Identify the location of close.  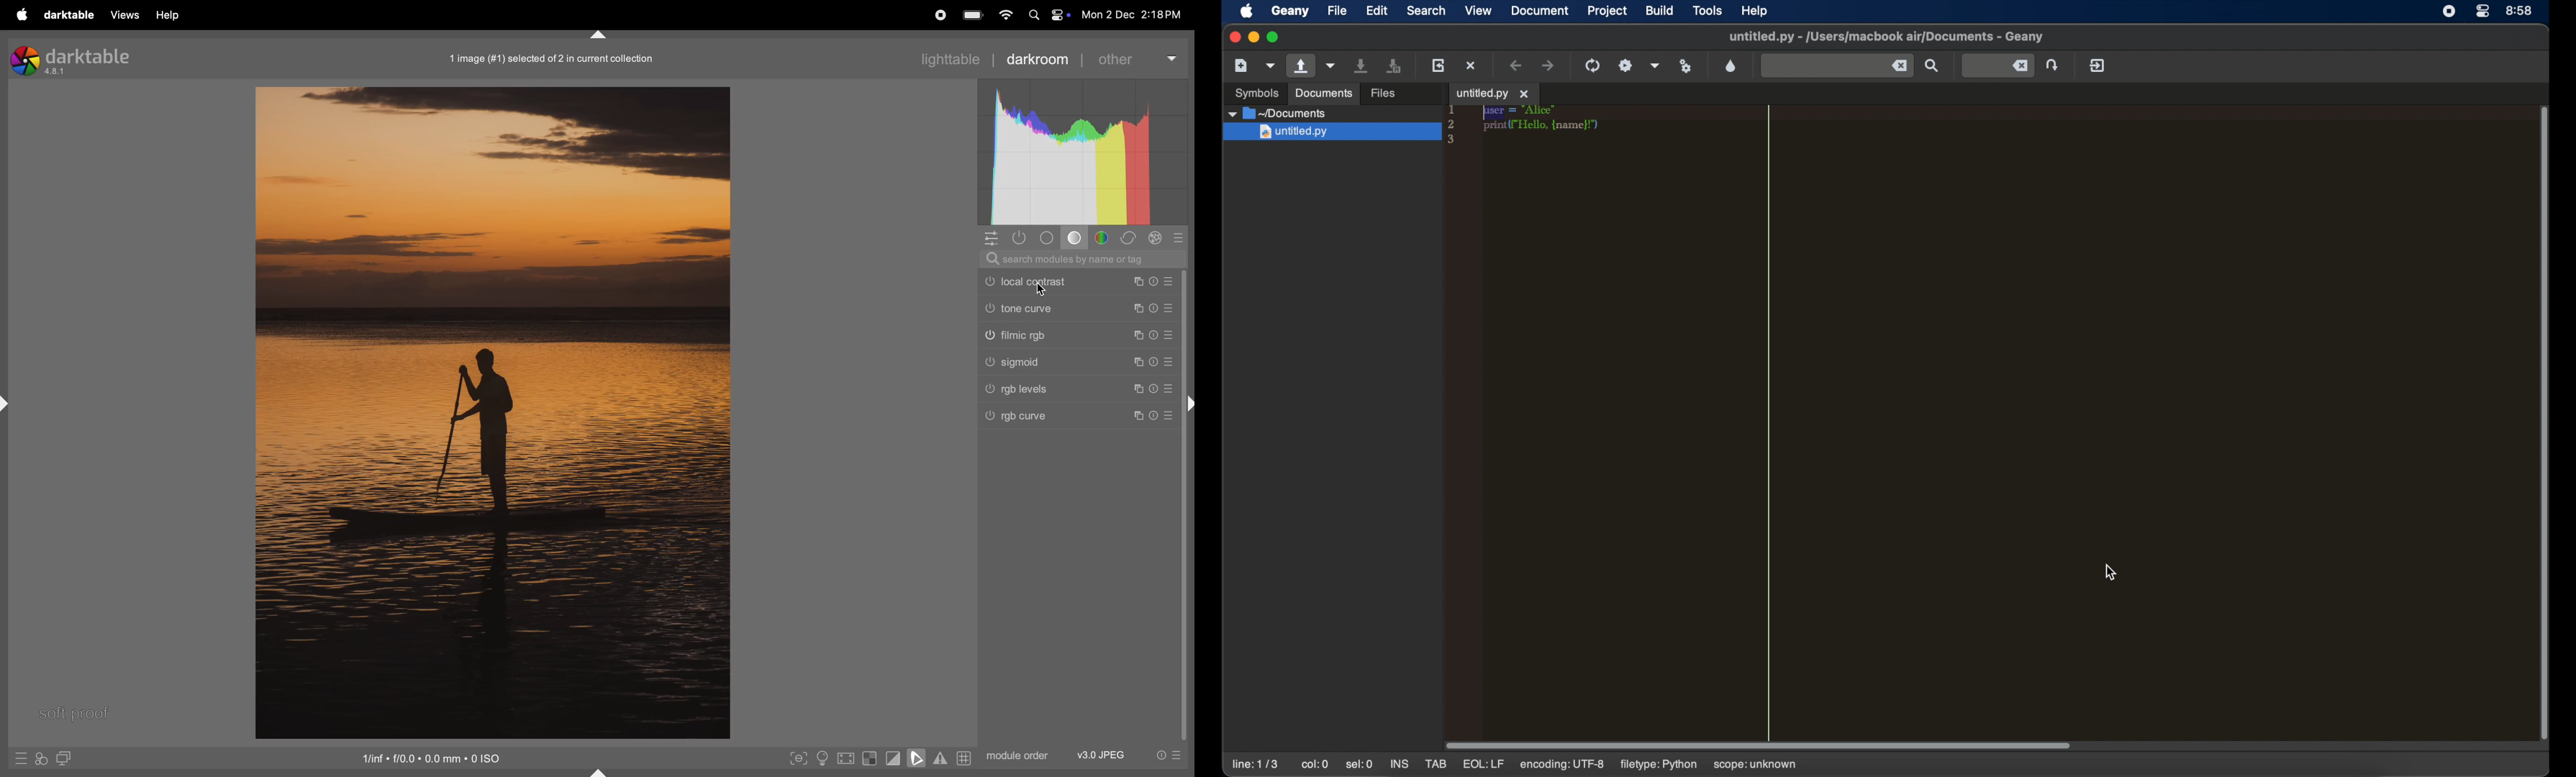
(1233, 37).